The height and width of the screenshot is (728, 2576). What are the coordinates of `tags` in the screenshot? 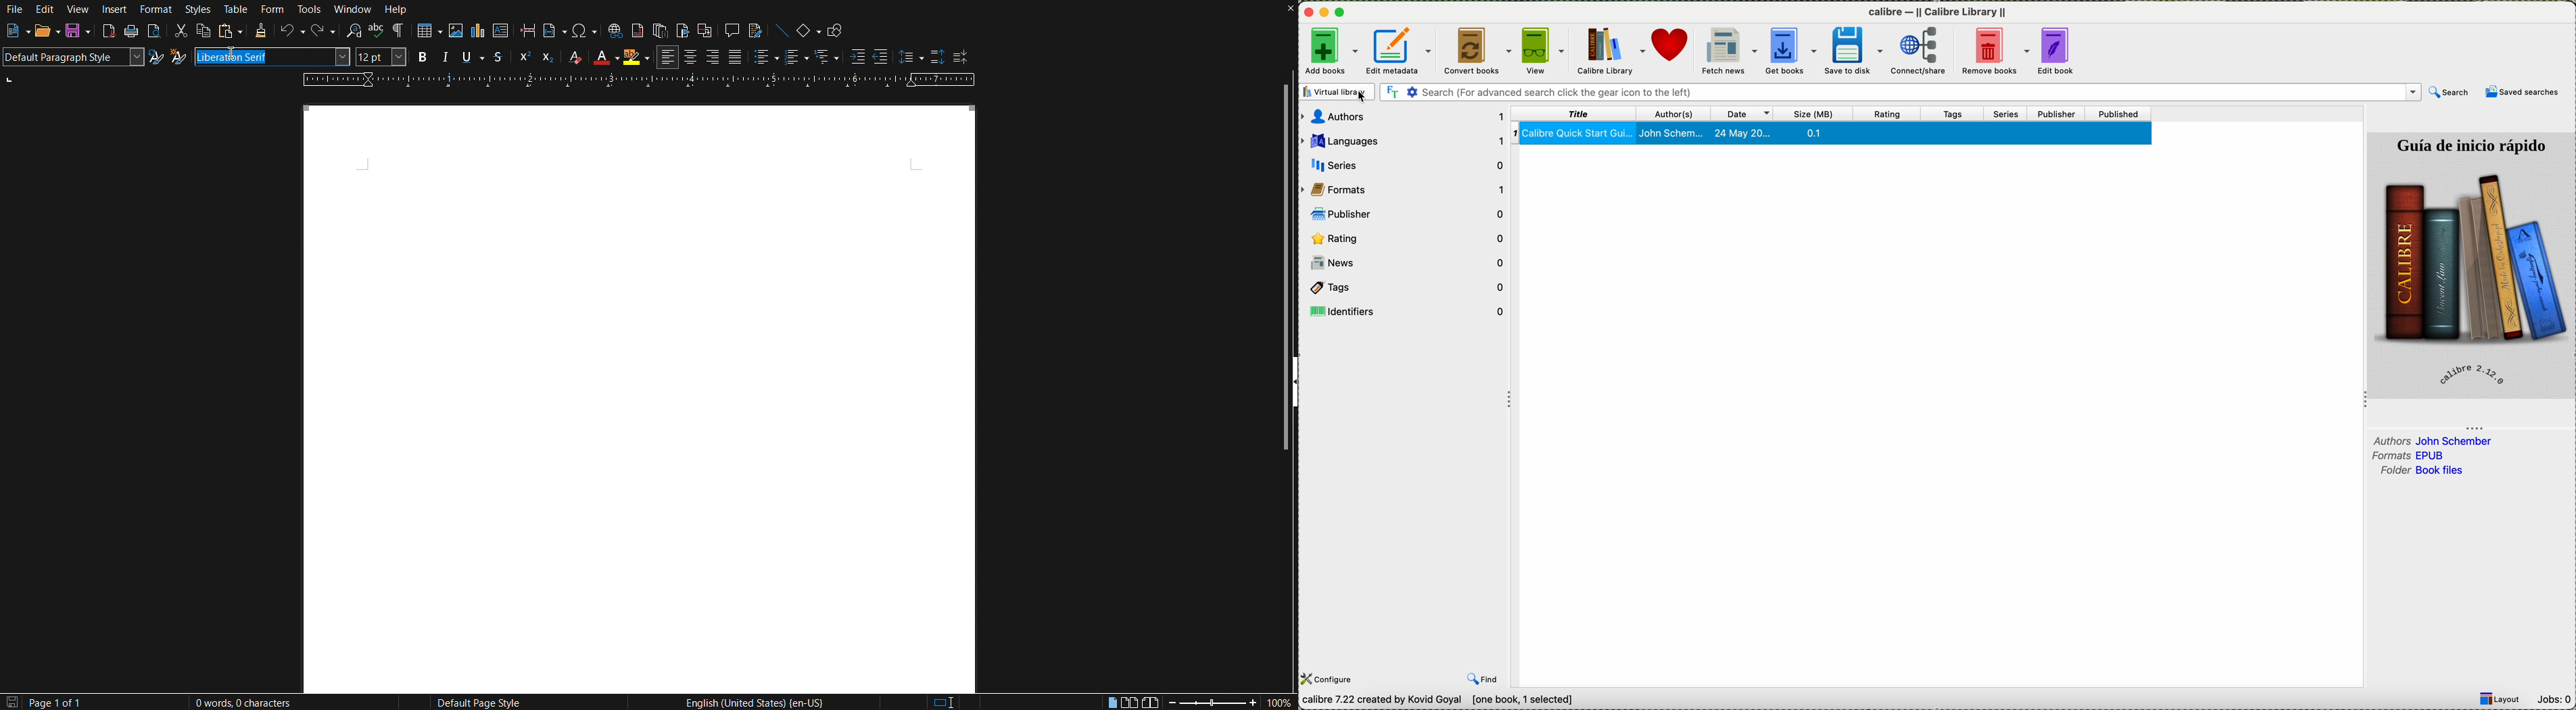 It's located at (1960, 113).